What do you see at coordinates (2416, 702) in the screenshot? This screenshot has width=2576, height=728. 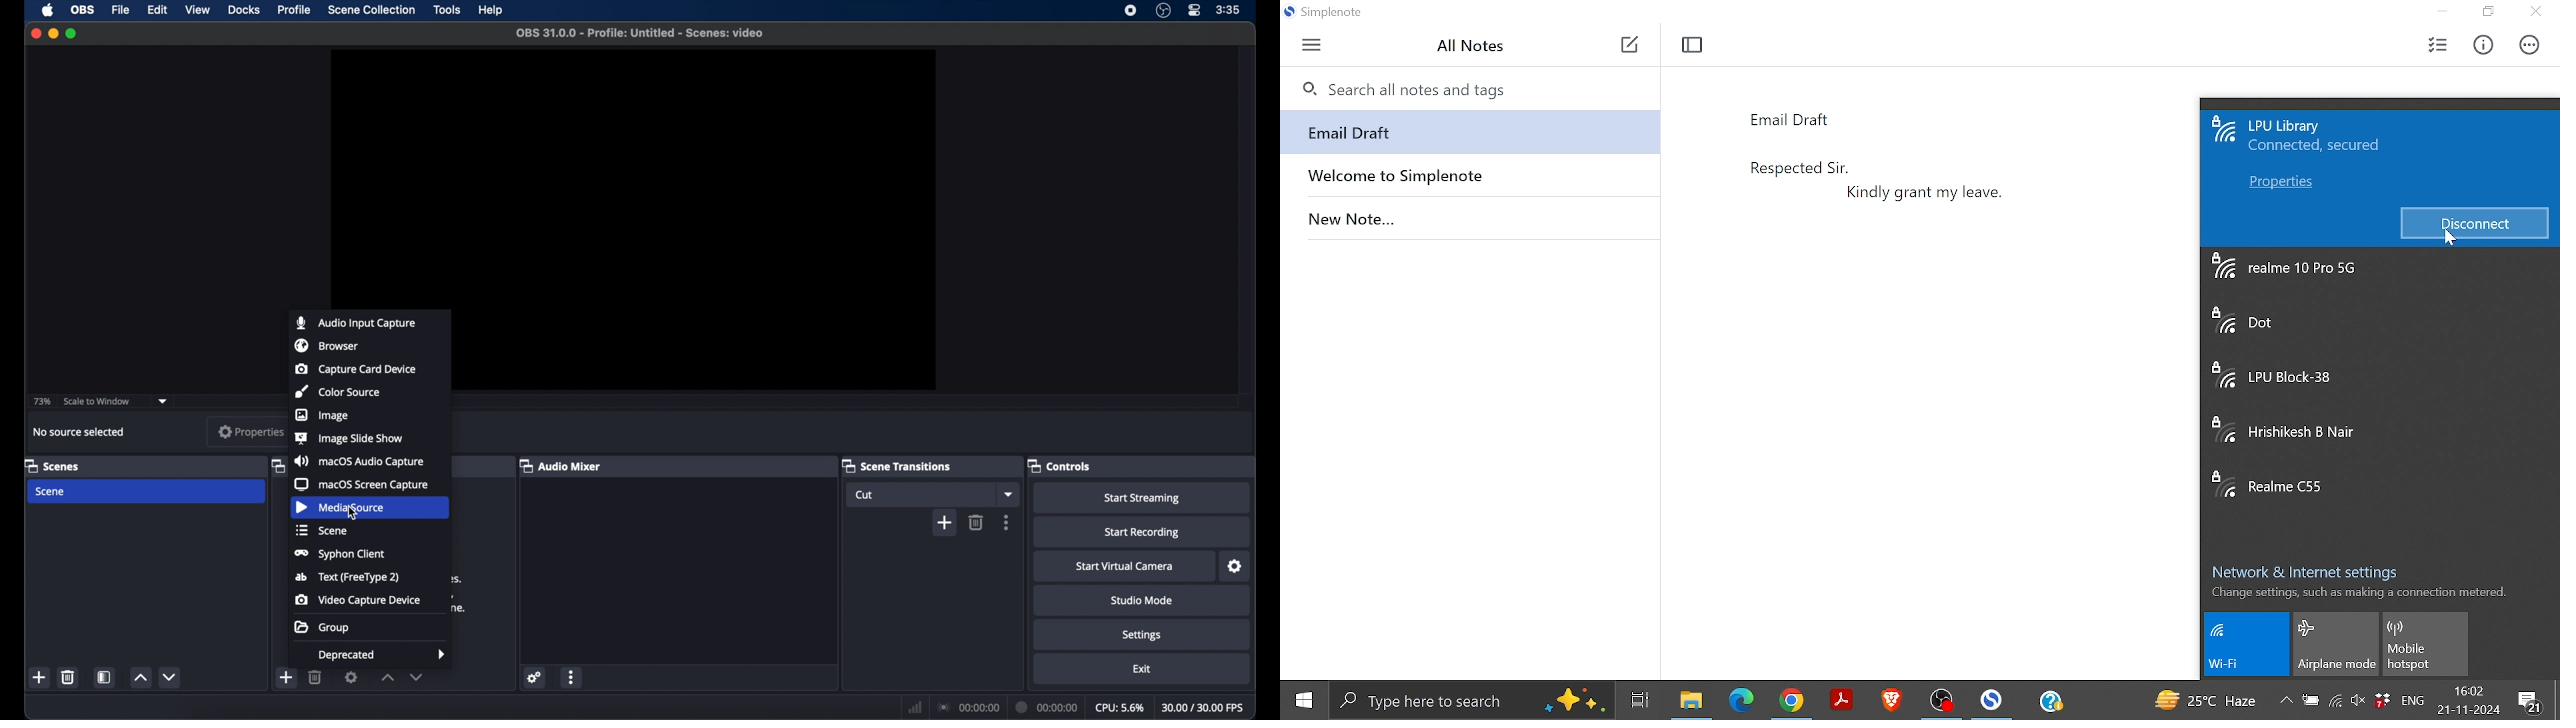 I see `Language` at bounding box center [2416, 702].